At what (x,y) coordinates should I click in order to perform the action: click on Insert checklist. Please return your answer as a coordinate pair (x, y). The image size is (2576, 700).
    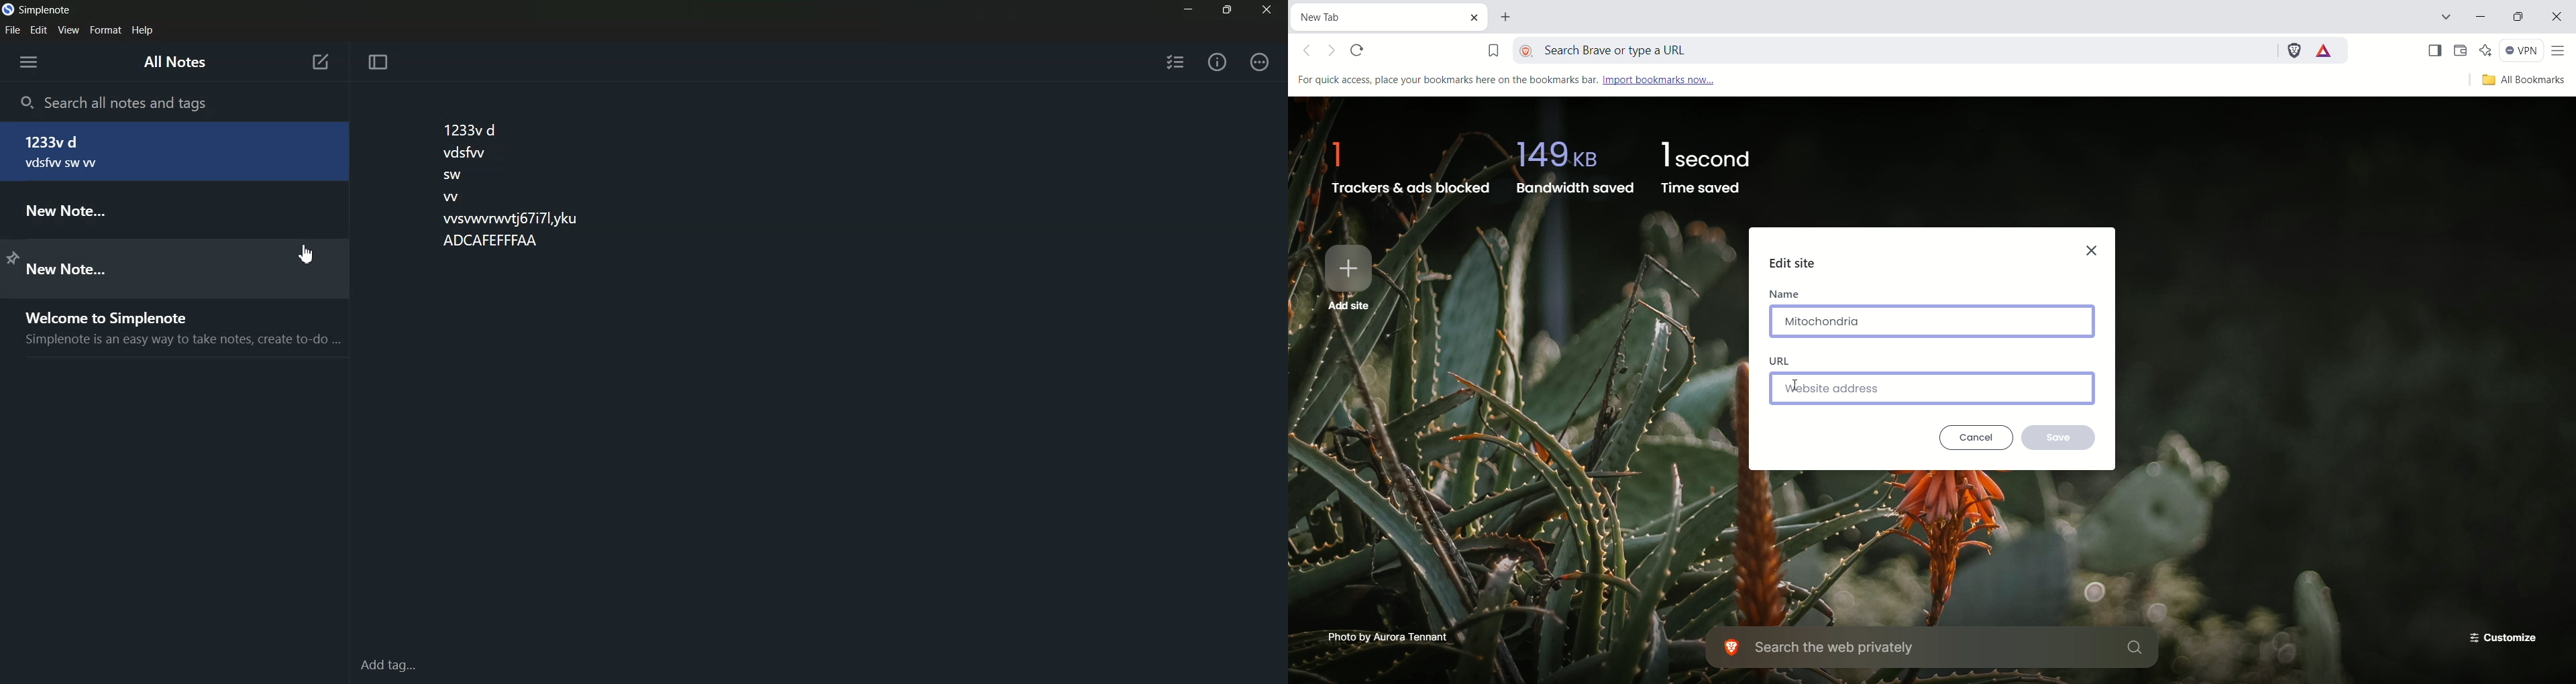
    Looking at the image, I should click on (1177, 62).